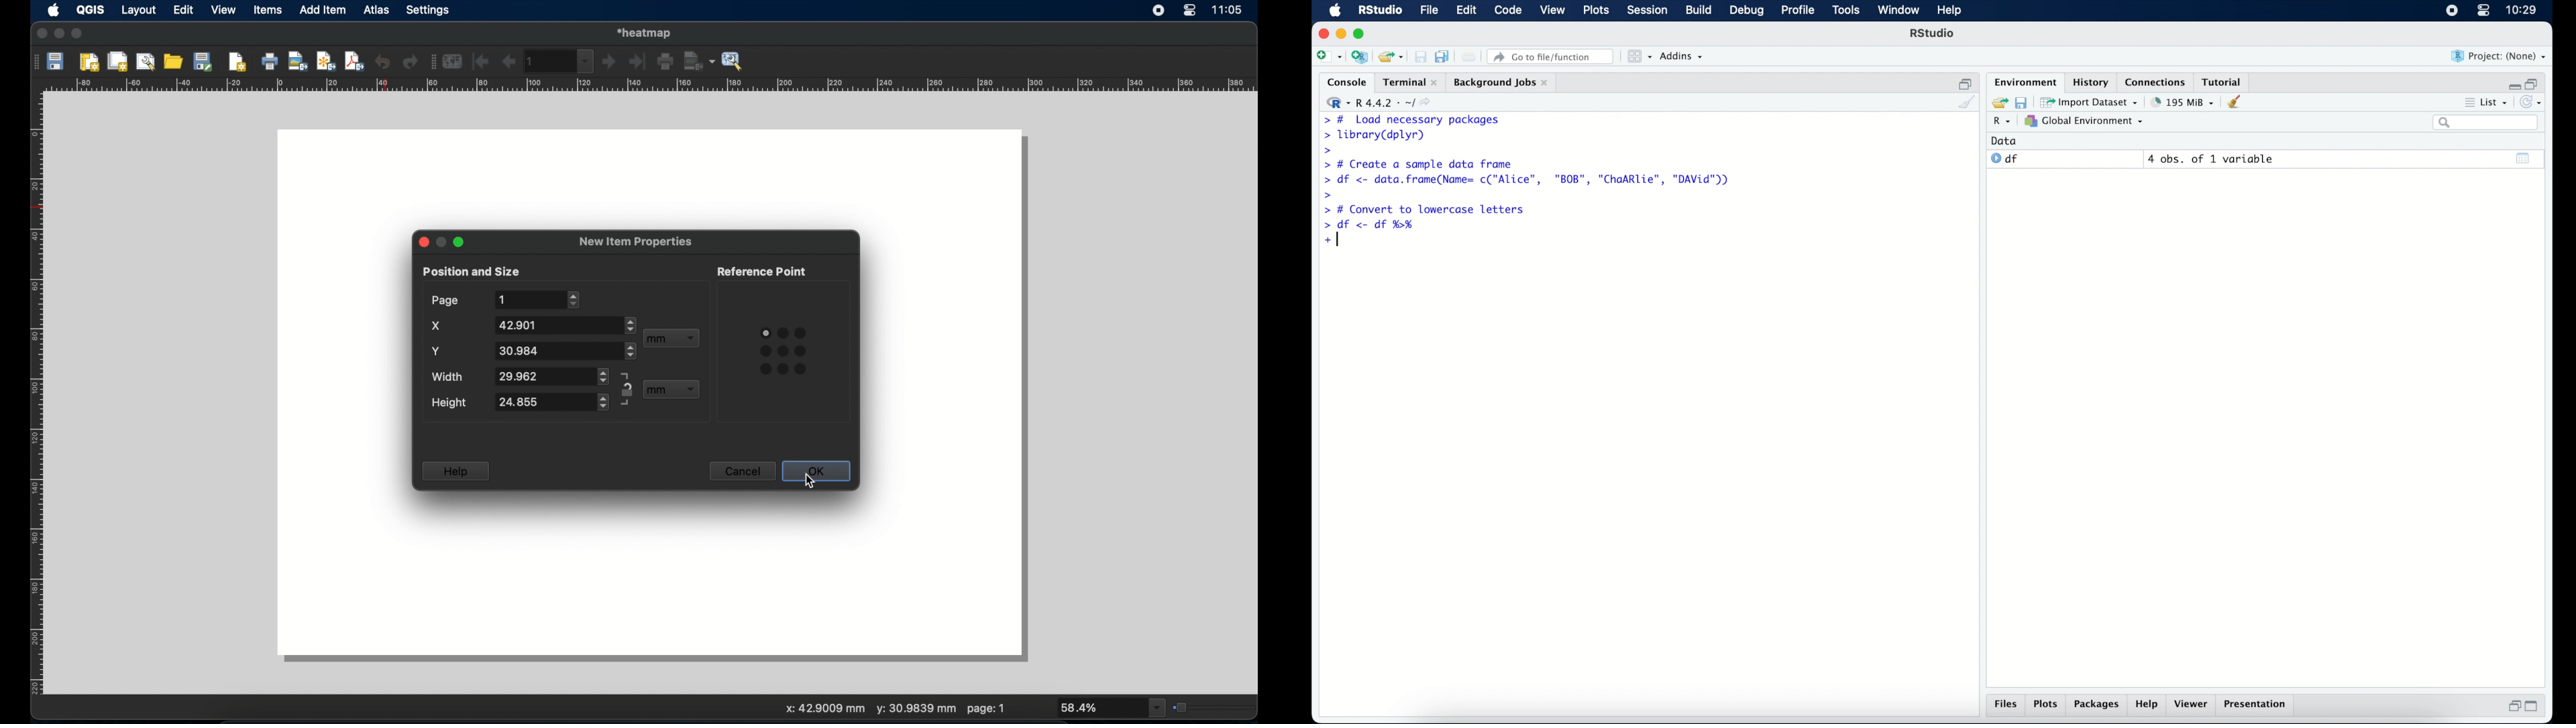 Image resolution: width=2576 pixels, height=728 pixels. Describe the element at coordinates (40, 34) in the screenshot. I see `close` at that location.